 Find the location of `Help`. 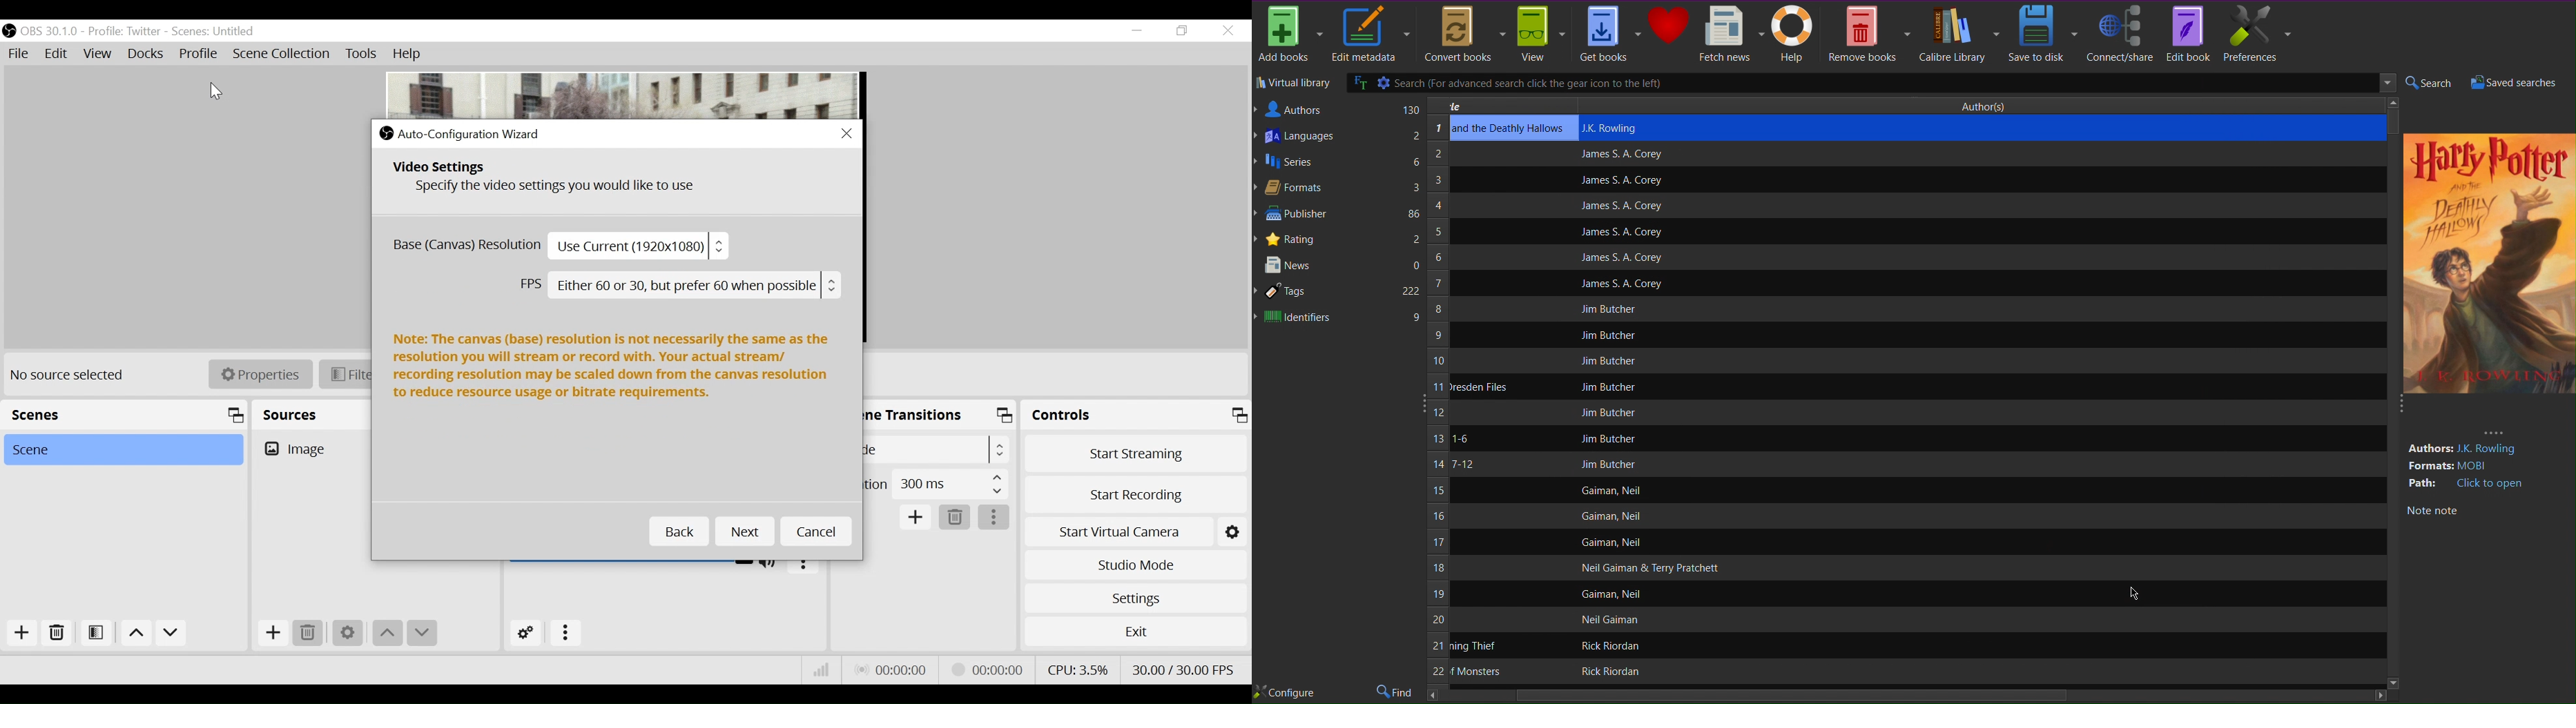

Help is located at coordinates (405, 54).